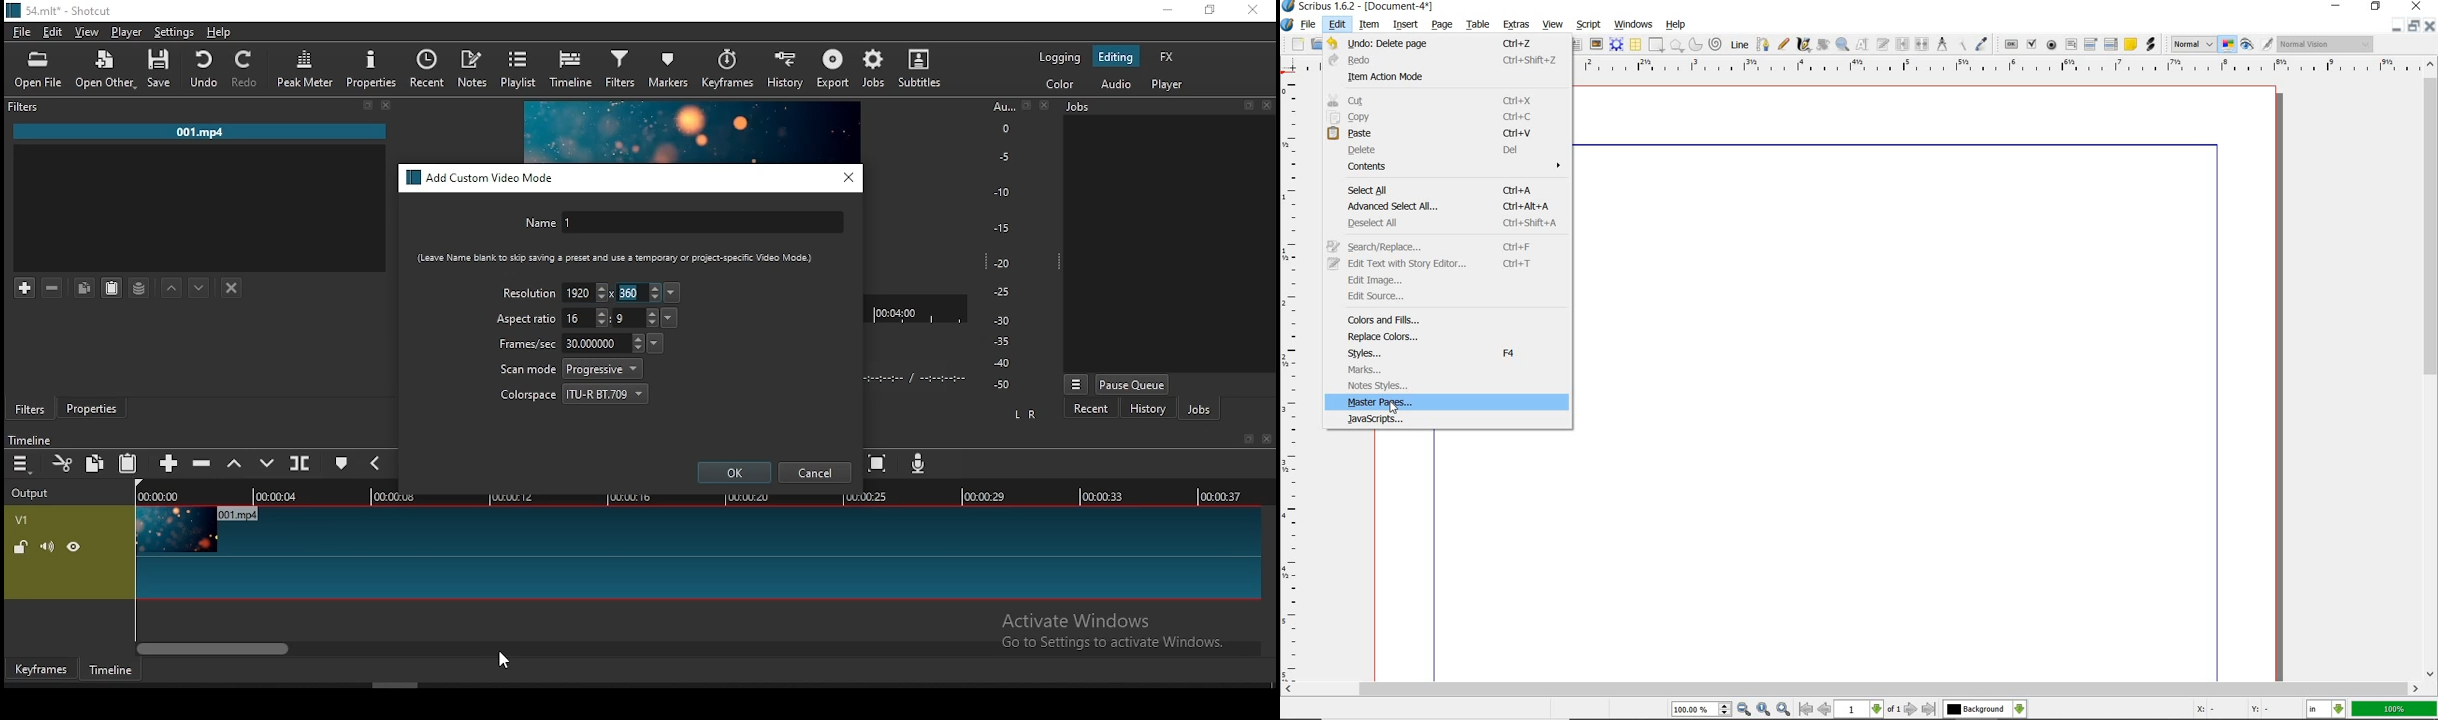 The width and height of the screenshot is (2464, 728). Describe the element at coordinates (1449, 420) in the screenshot. I see `JavaScript` at that location.